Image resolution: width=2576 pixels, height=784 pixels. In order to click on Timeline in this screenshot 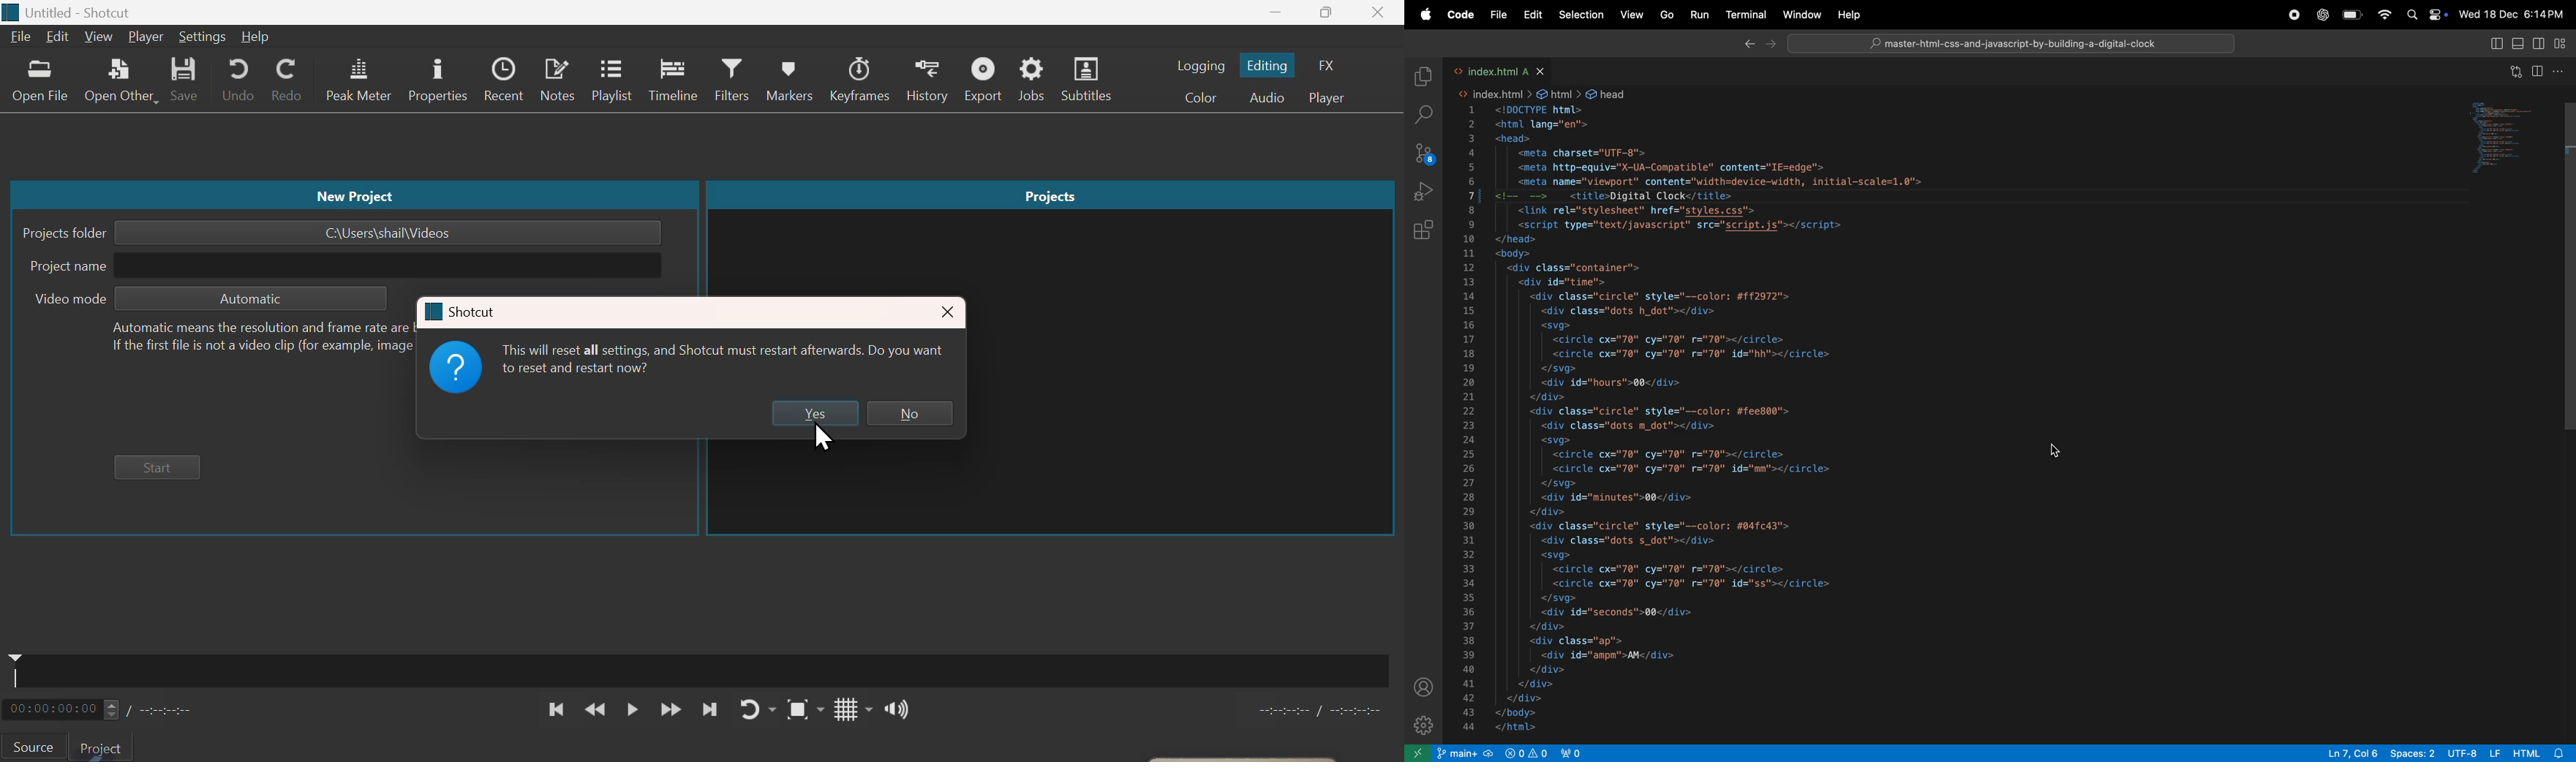, I will do `click(678, 81)`.